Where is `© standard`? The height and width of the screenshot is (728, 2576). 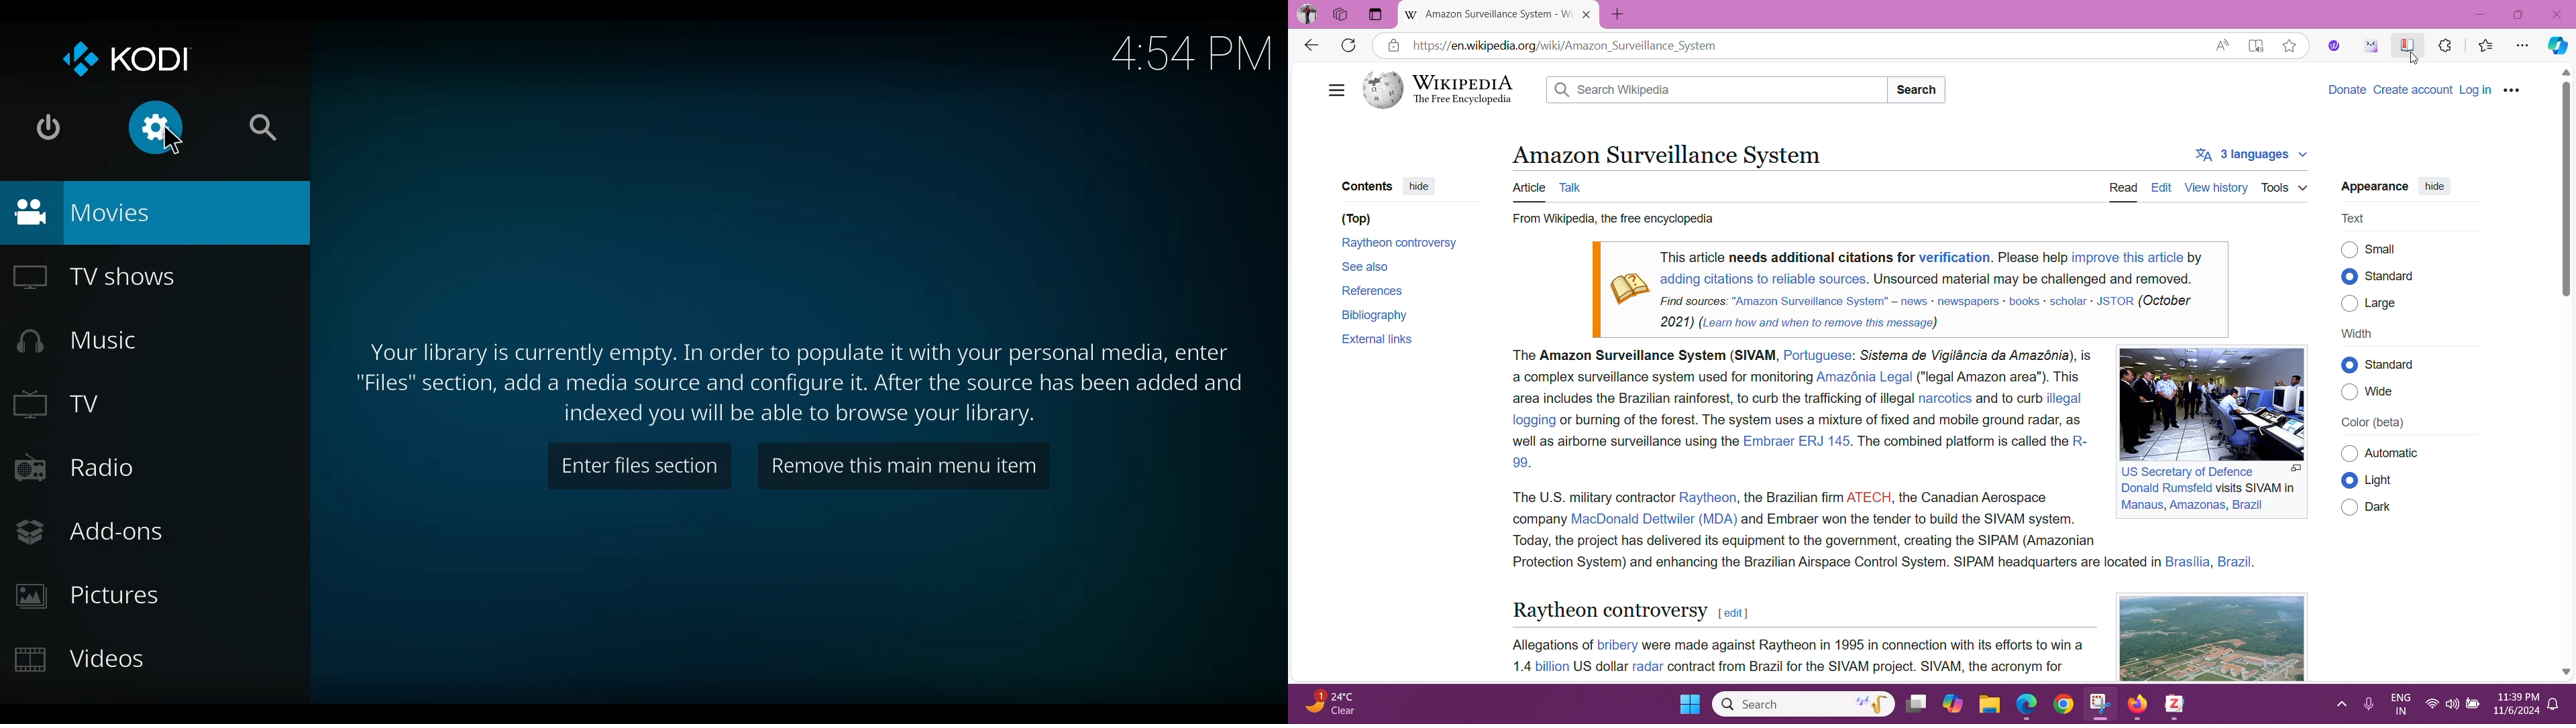
© standard is located at coordinates (2394, 276).